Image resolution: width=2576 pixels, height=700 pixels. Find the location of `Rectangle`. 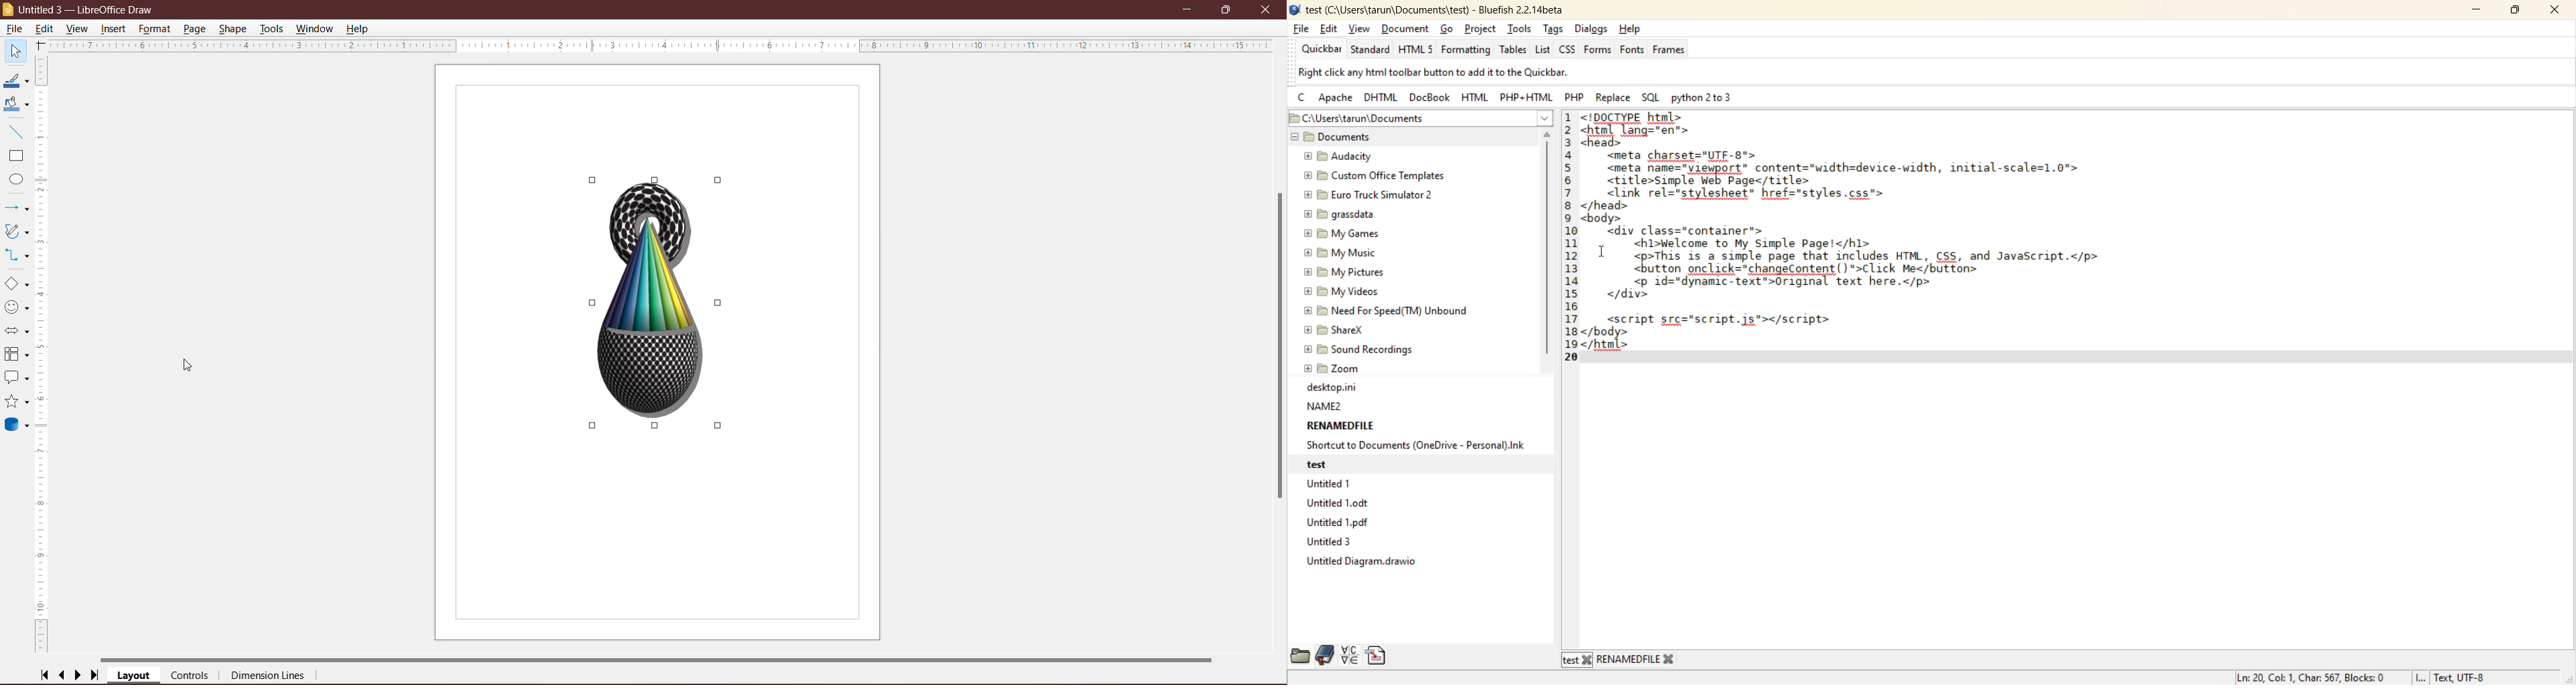

Rectangle is located at coordinates (15, 156).